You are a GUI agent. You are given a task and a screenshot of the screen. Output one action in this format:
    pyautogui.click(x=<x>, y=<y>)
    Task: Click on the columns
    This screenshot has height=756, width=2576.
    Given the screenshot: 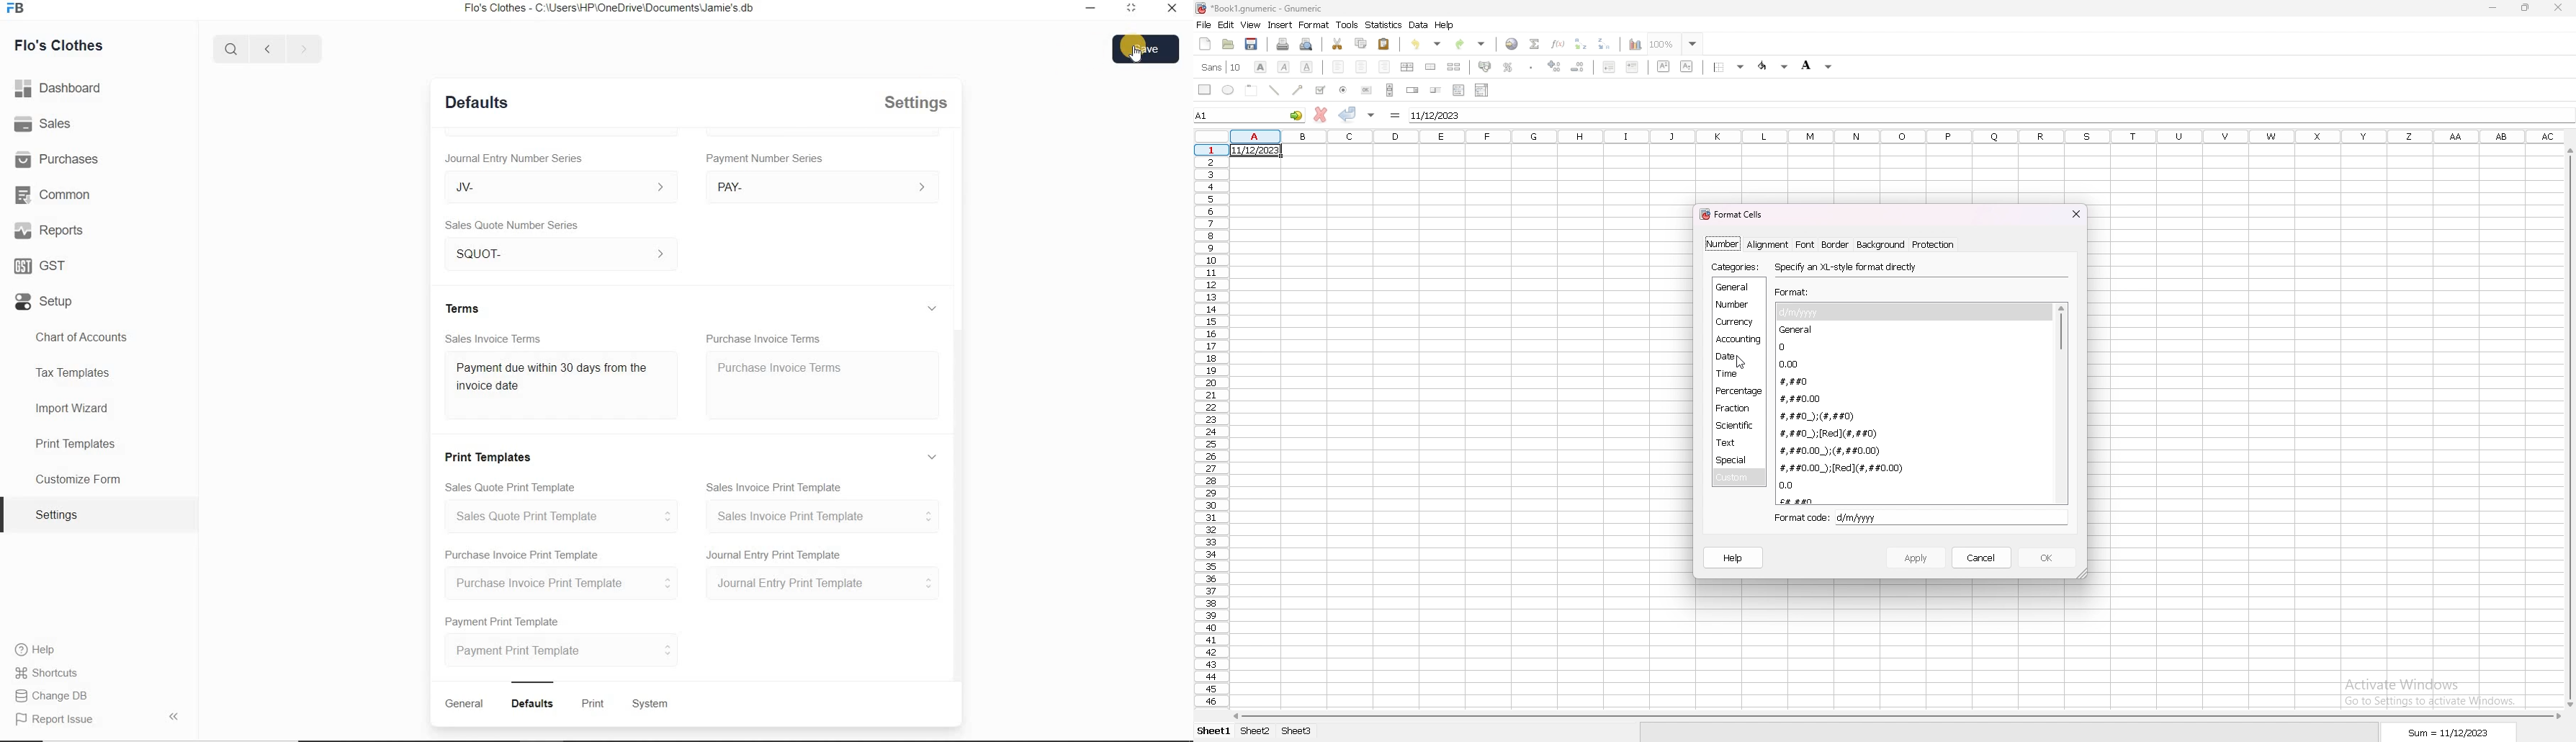 What is the action you would take?
    pyautogui.click(x=1899, y=135)
    